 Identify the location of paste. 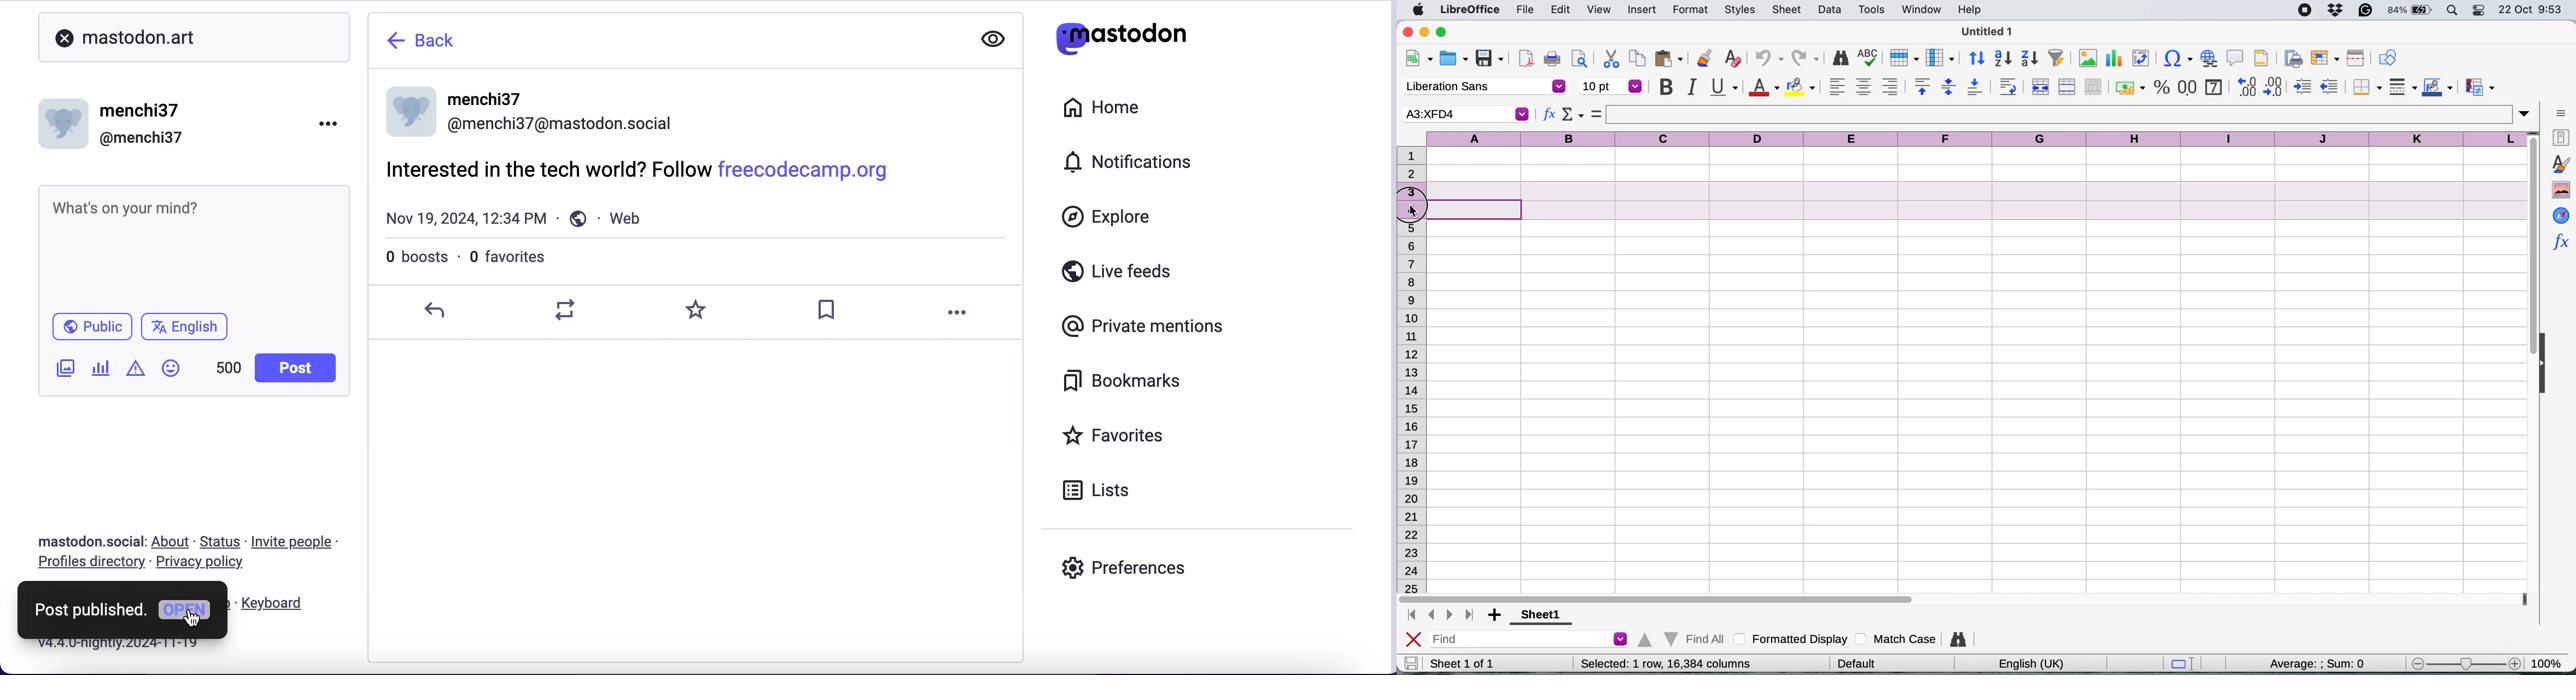
(1669, 58).